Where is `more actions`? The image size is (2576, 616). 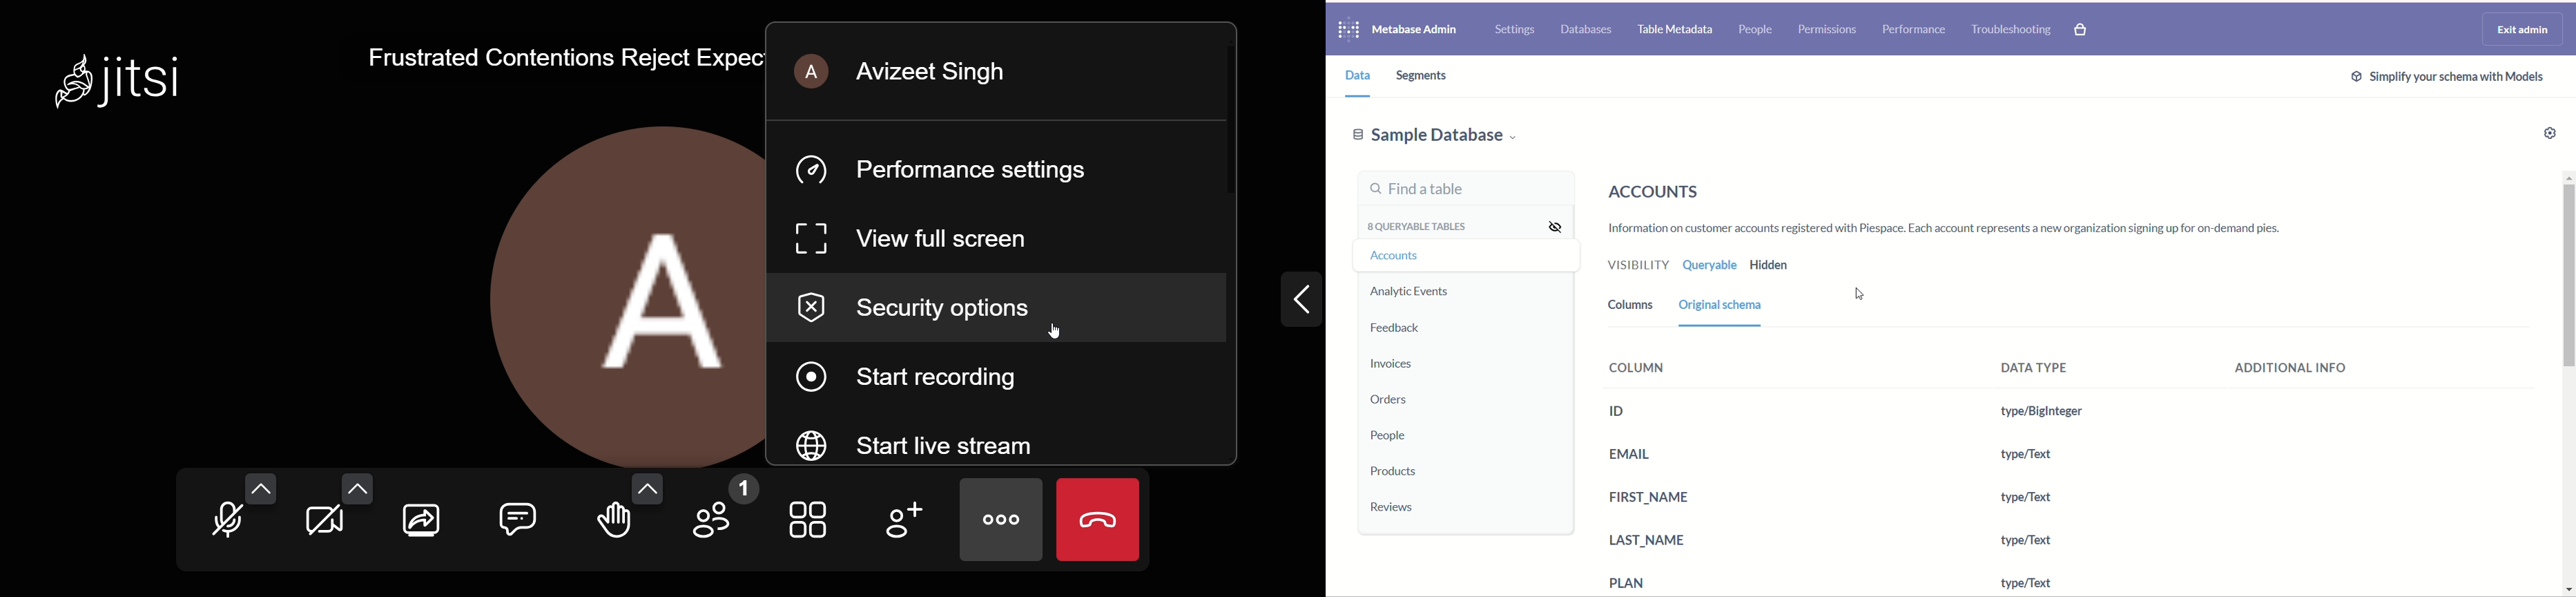
more actions is located at coordinates (999, 516).